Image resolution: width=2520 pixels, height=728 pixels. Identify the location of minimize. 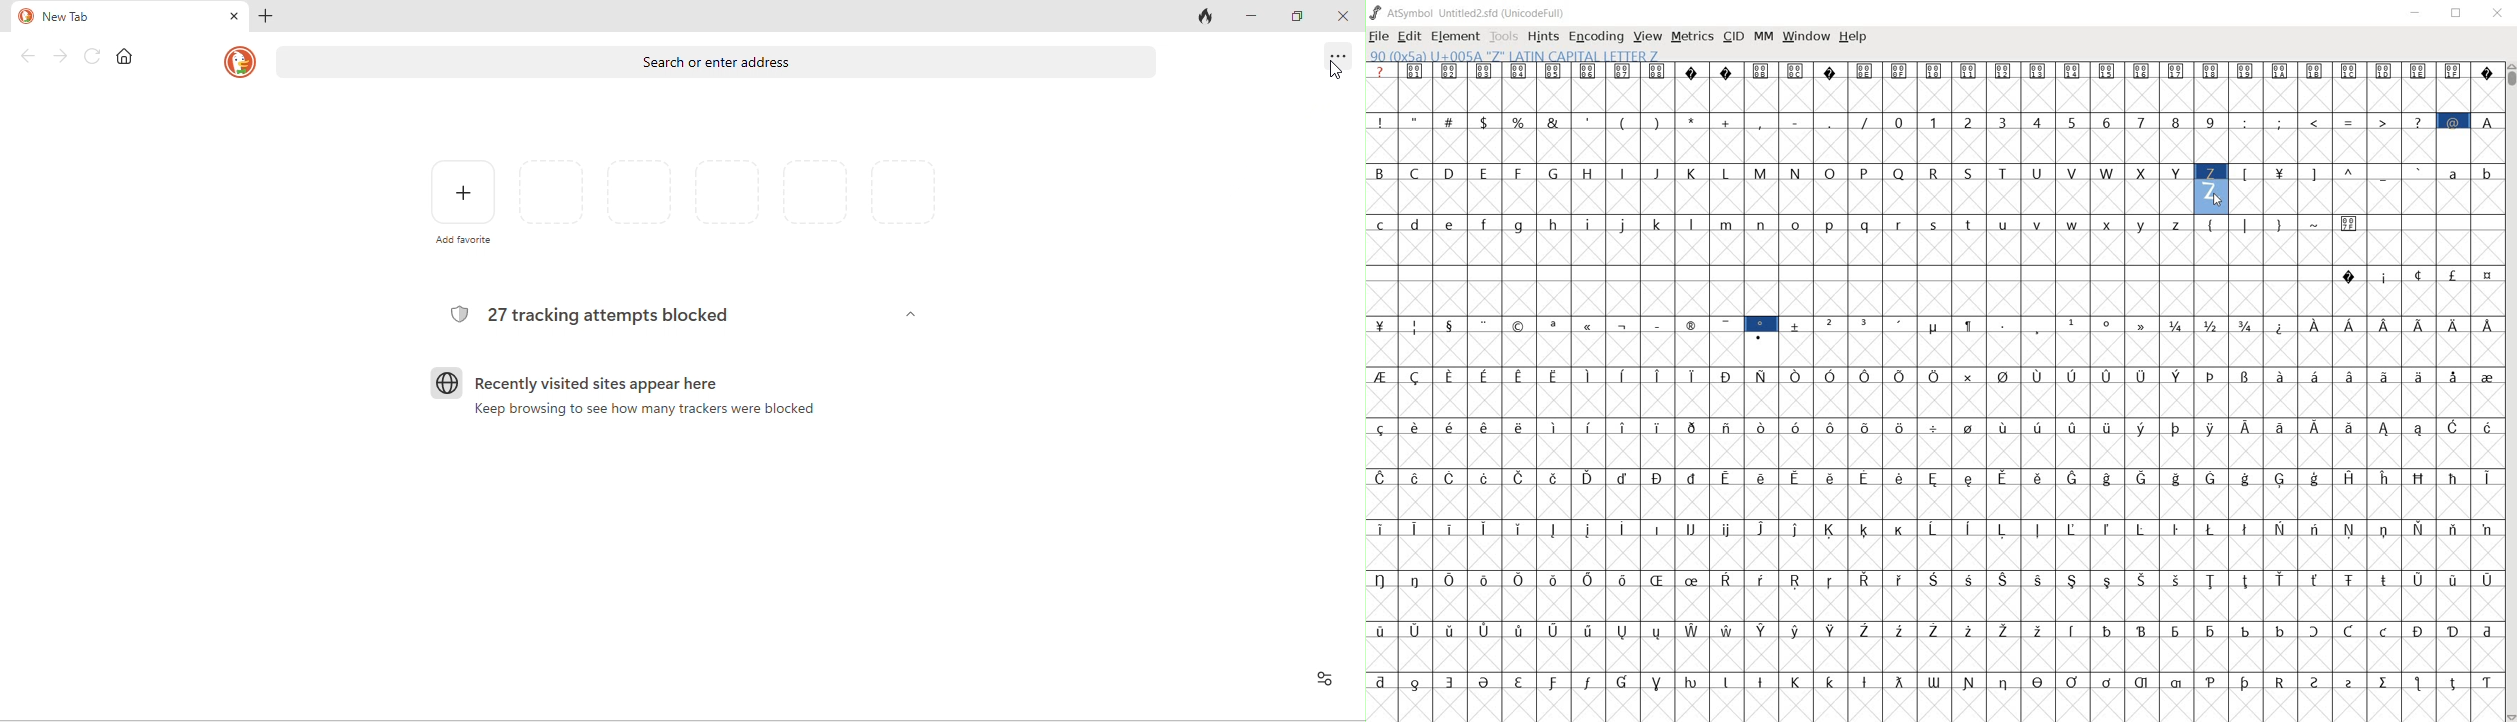
(2419, 15).